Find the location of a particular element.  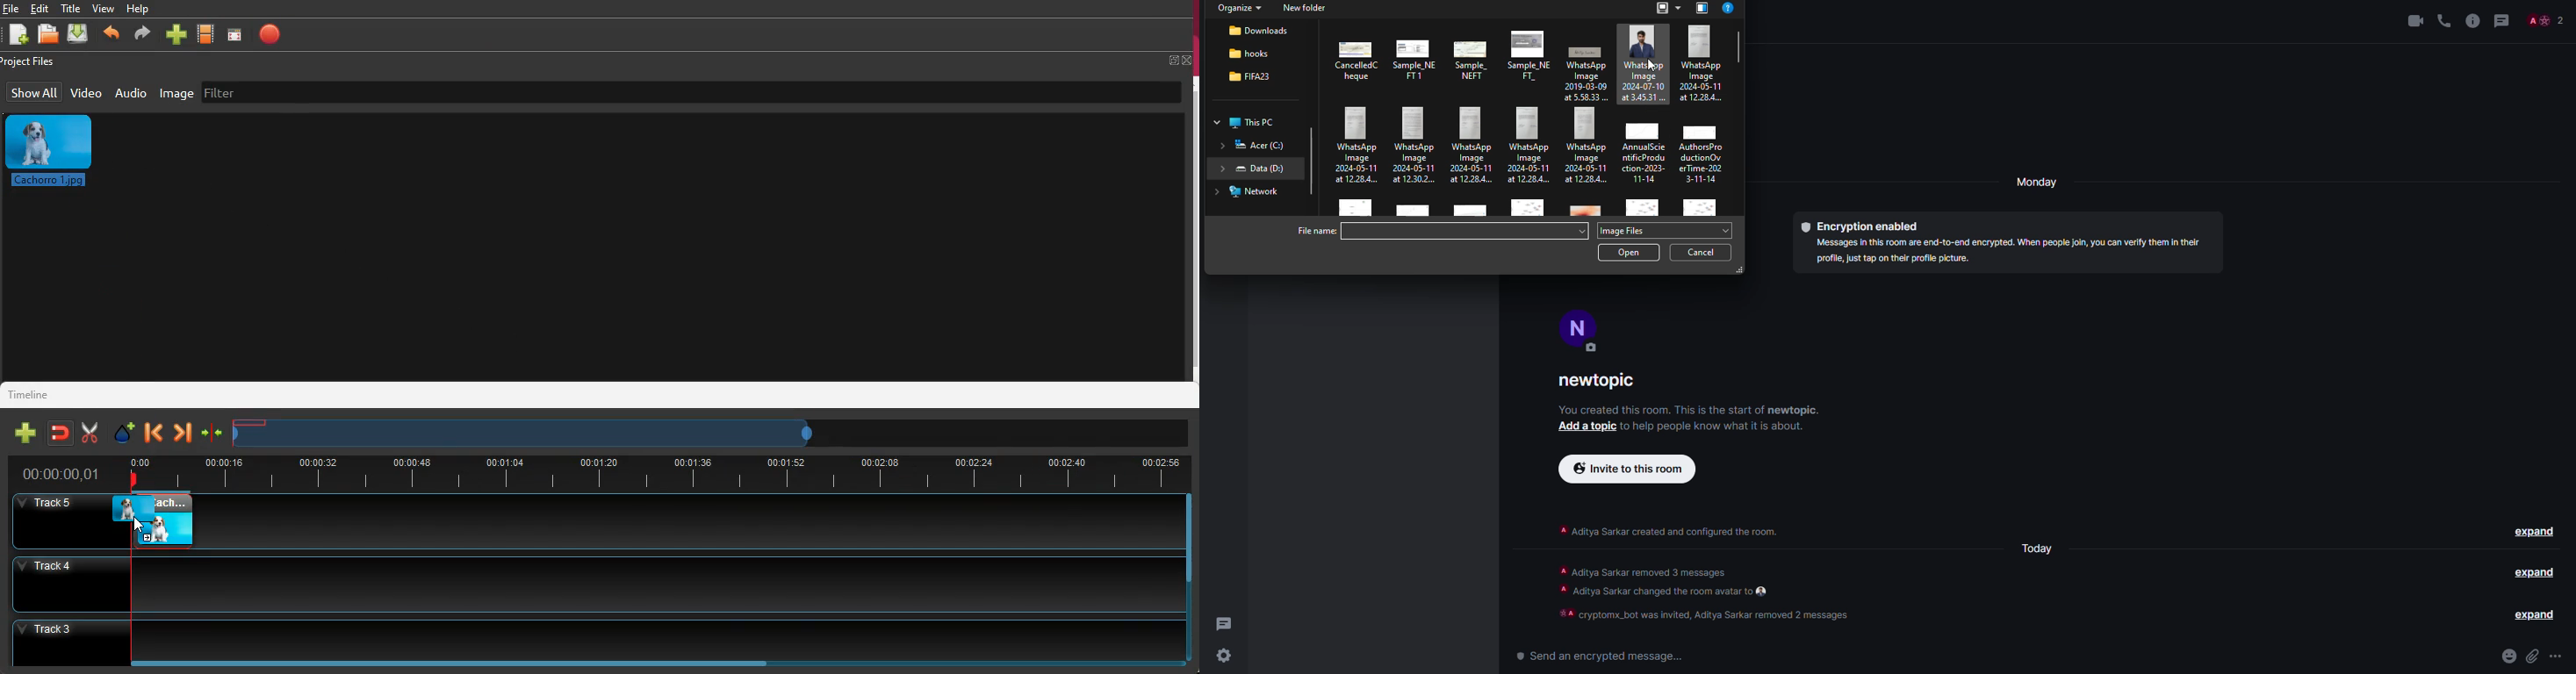

Encryption enabled is located at coordinates (1868, 224).